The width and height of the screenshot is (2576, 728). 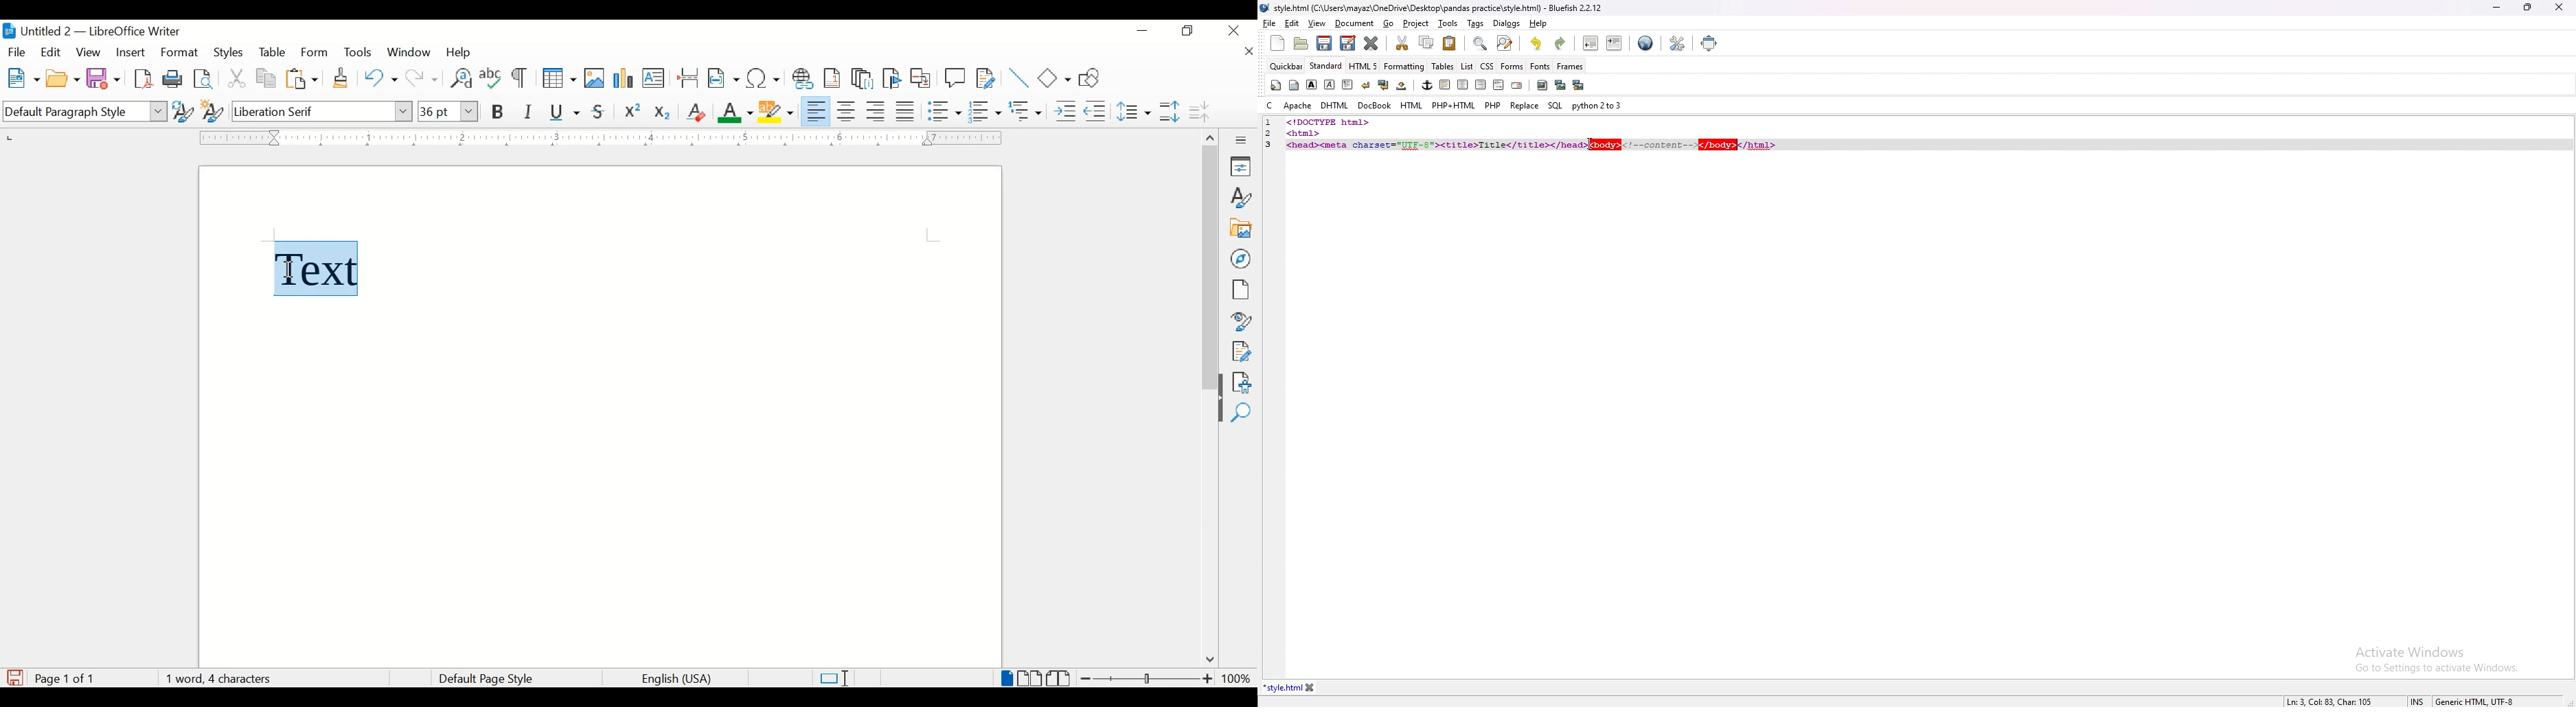 What do you see at coordinates (1372, 43) in the screenshot?
I see `close current tab` at bounding box center [1372, 43].